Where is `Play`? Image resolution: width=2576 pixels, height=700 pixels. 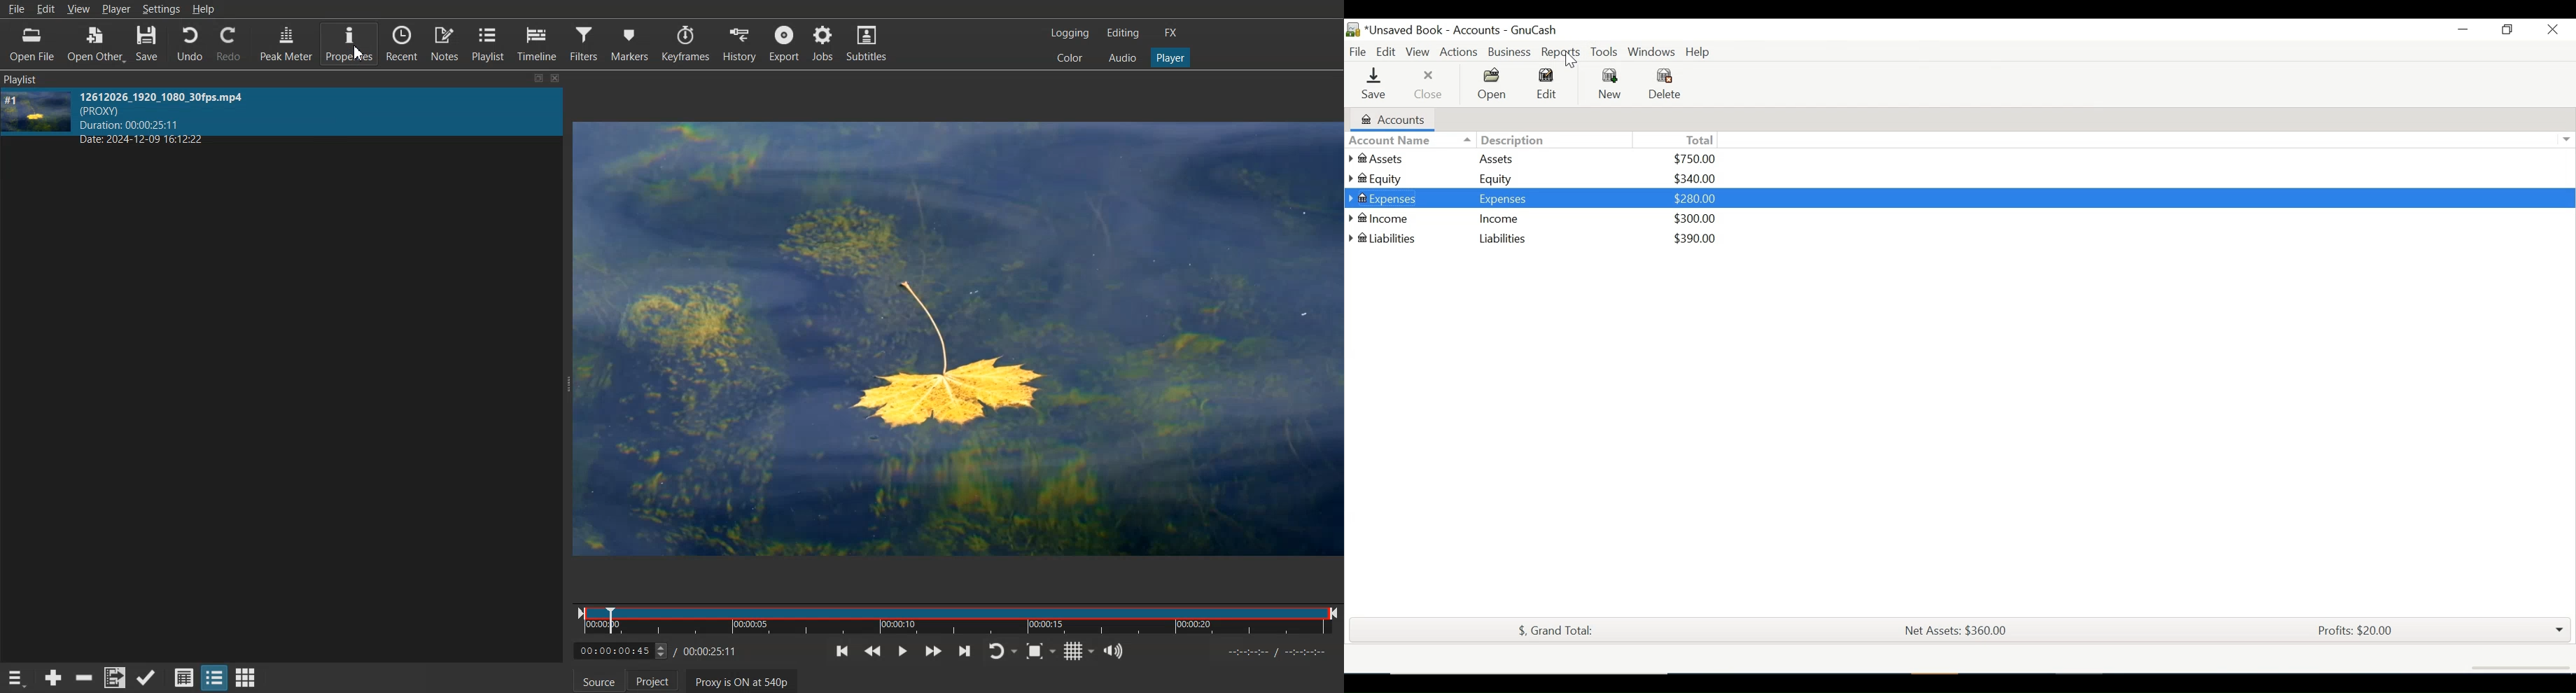 Play is located at coordinates (902, 650).